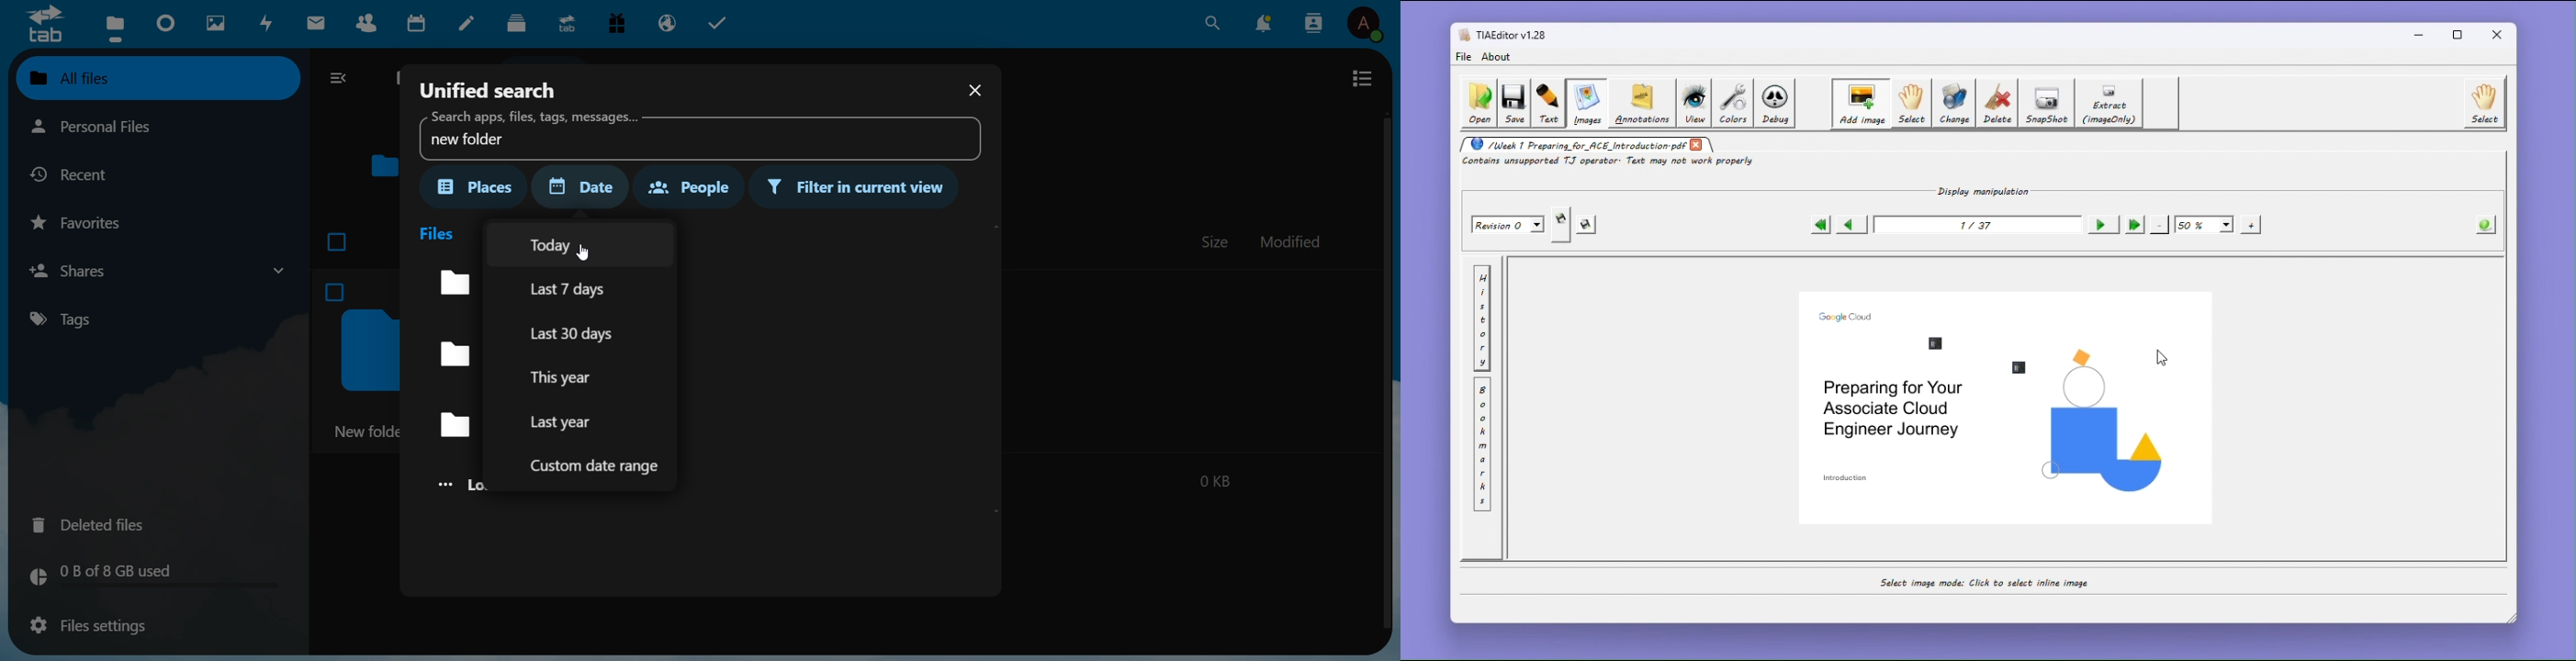 The width and height of the screenshot is (2576, 672). Describe the element at coordinates (439, 232) in the screenshot. I see `files` at that location.